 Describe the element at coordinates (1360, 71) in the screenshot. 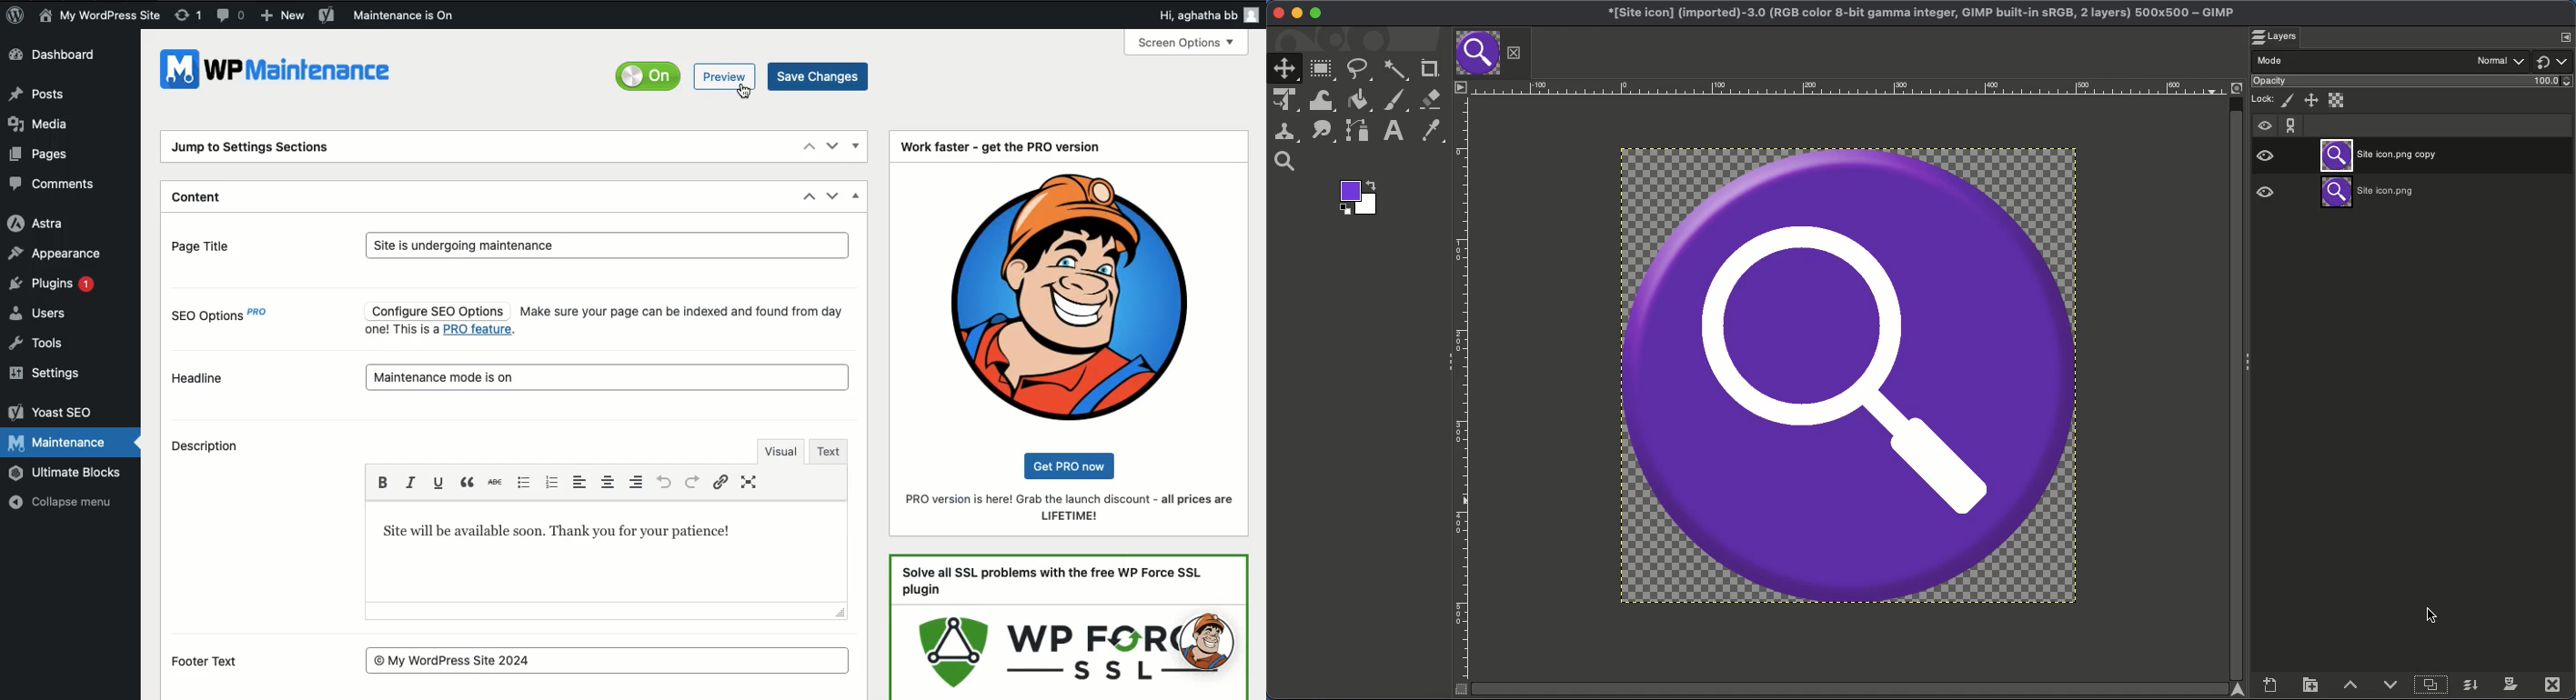

I see `Freeform selector` at that location.